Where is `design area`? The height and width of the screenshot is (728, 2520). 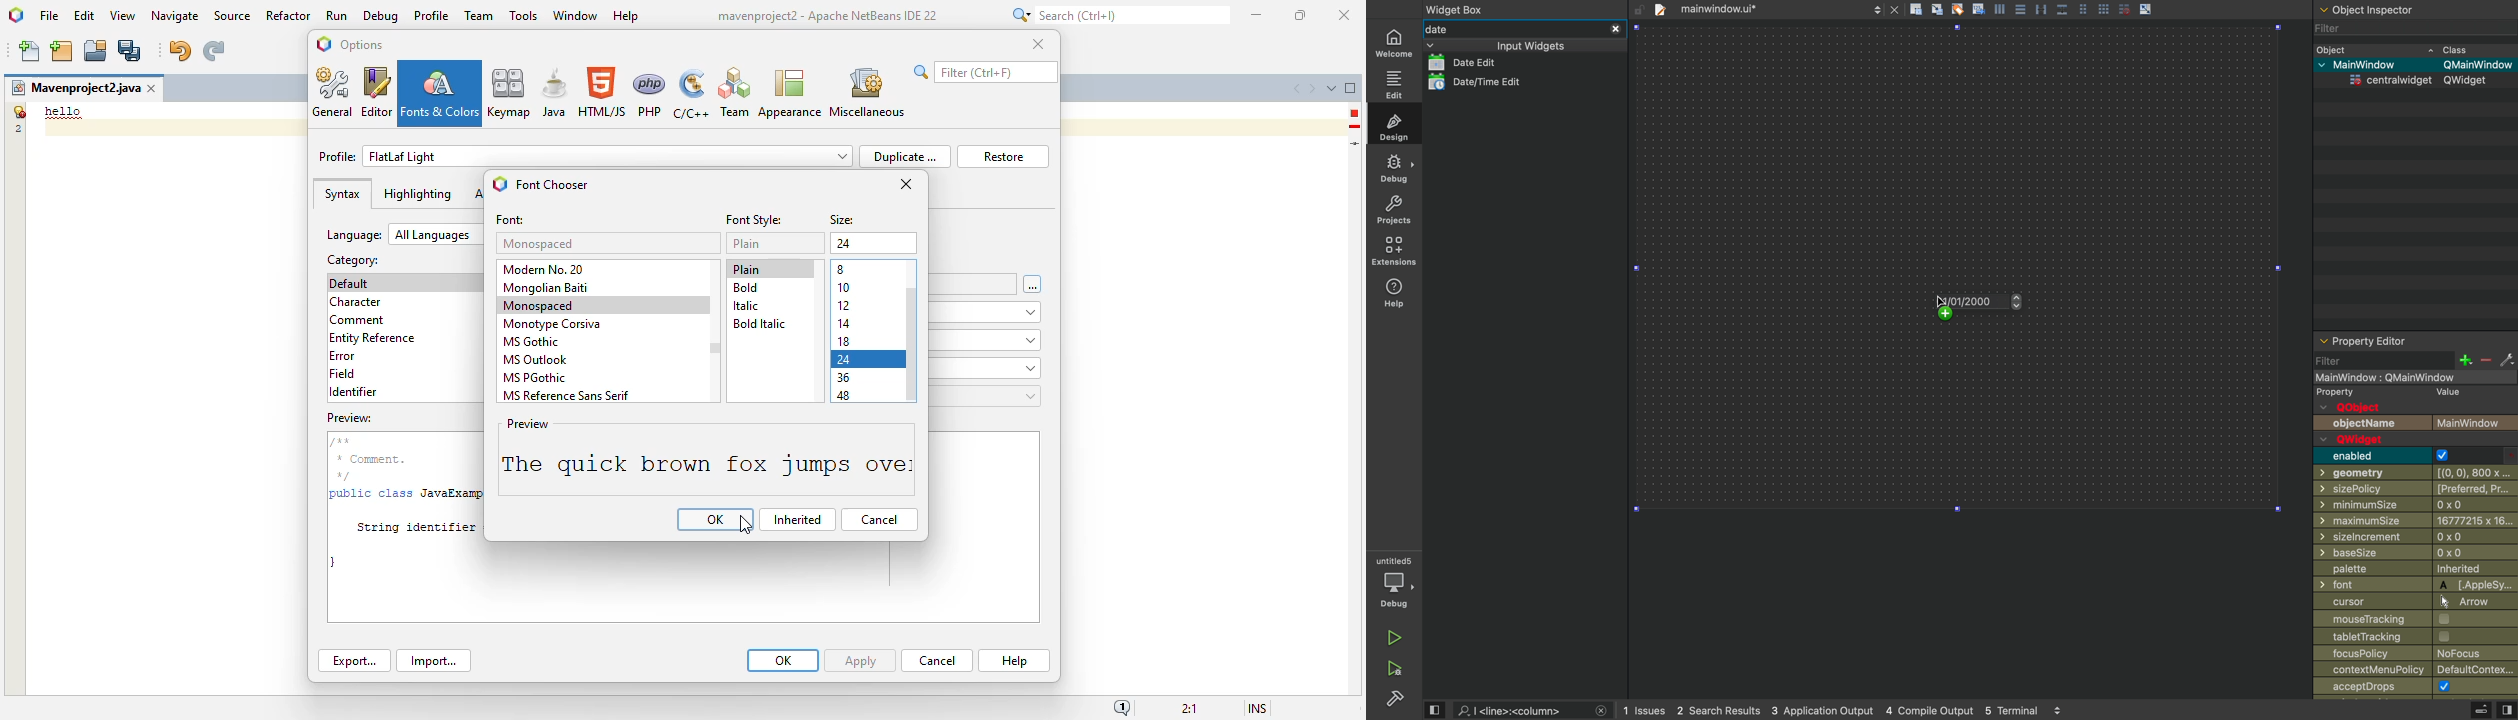 design area is located at coordinates (1956, 267).